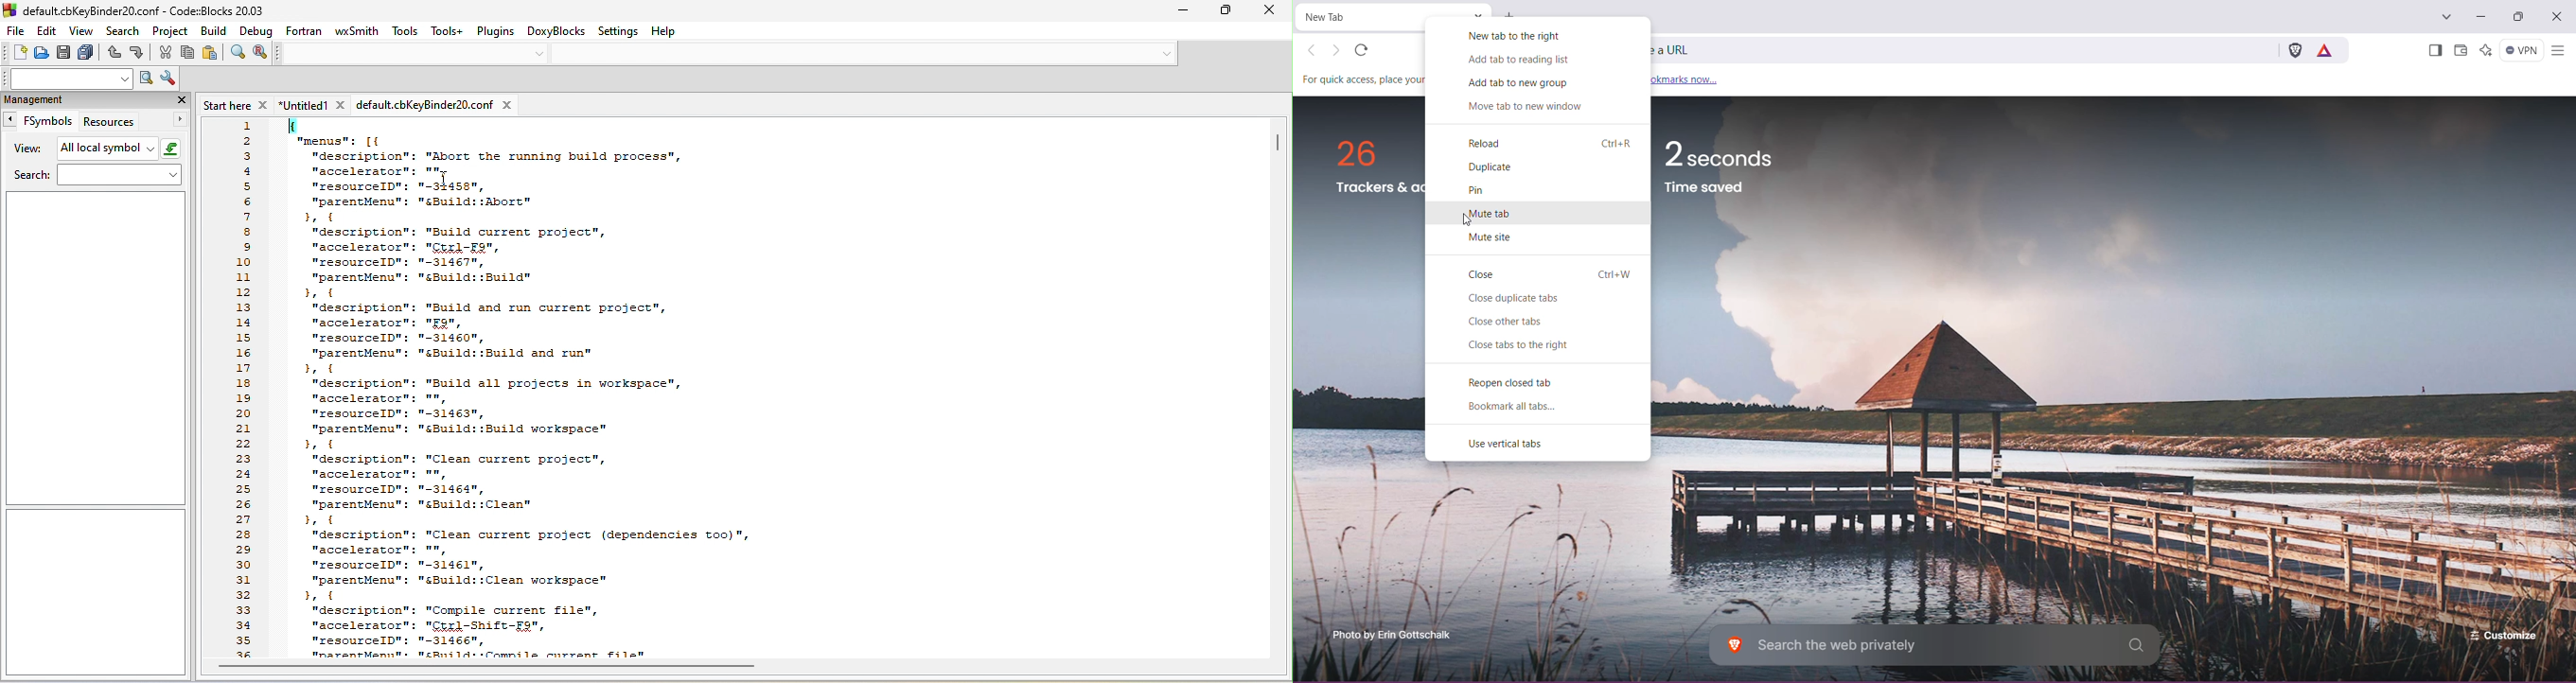  What do you see at coordinates (1515, 59) in the screenshot?
I see `Add tab to reading list` at bounding box center [1515, 59].